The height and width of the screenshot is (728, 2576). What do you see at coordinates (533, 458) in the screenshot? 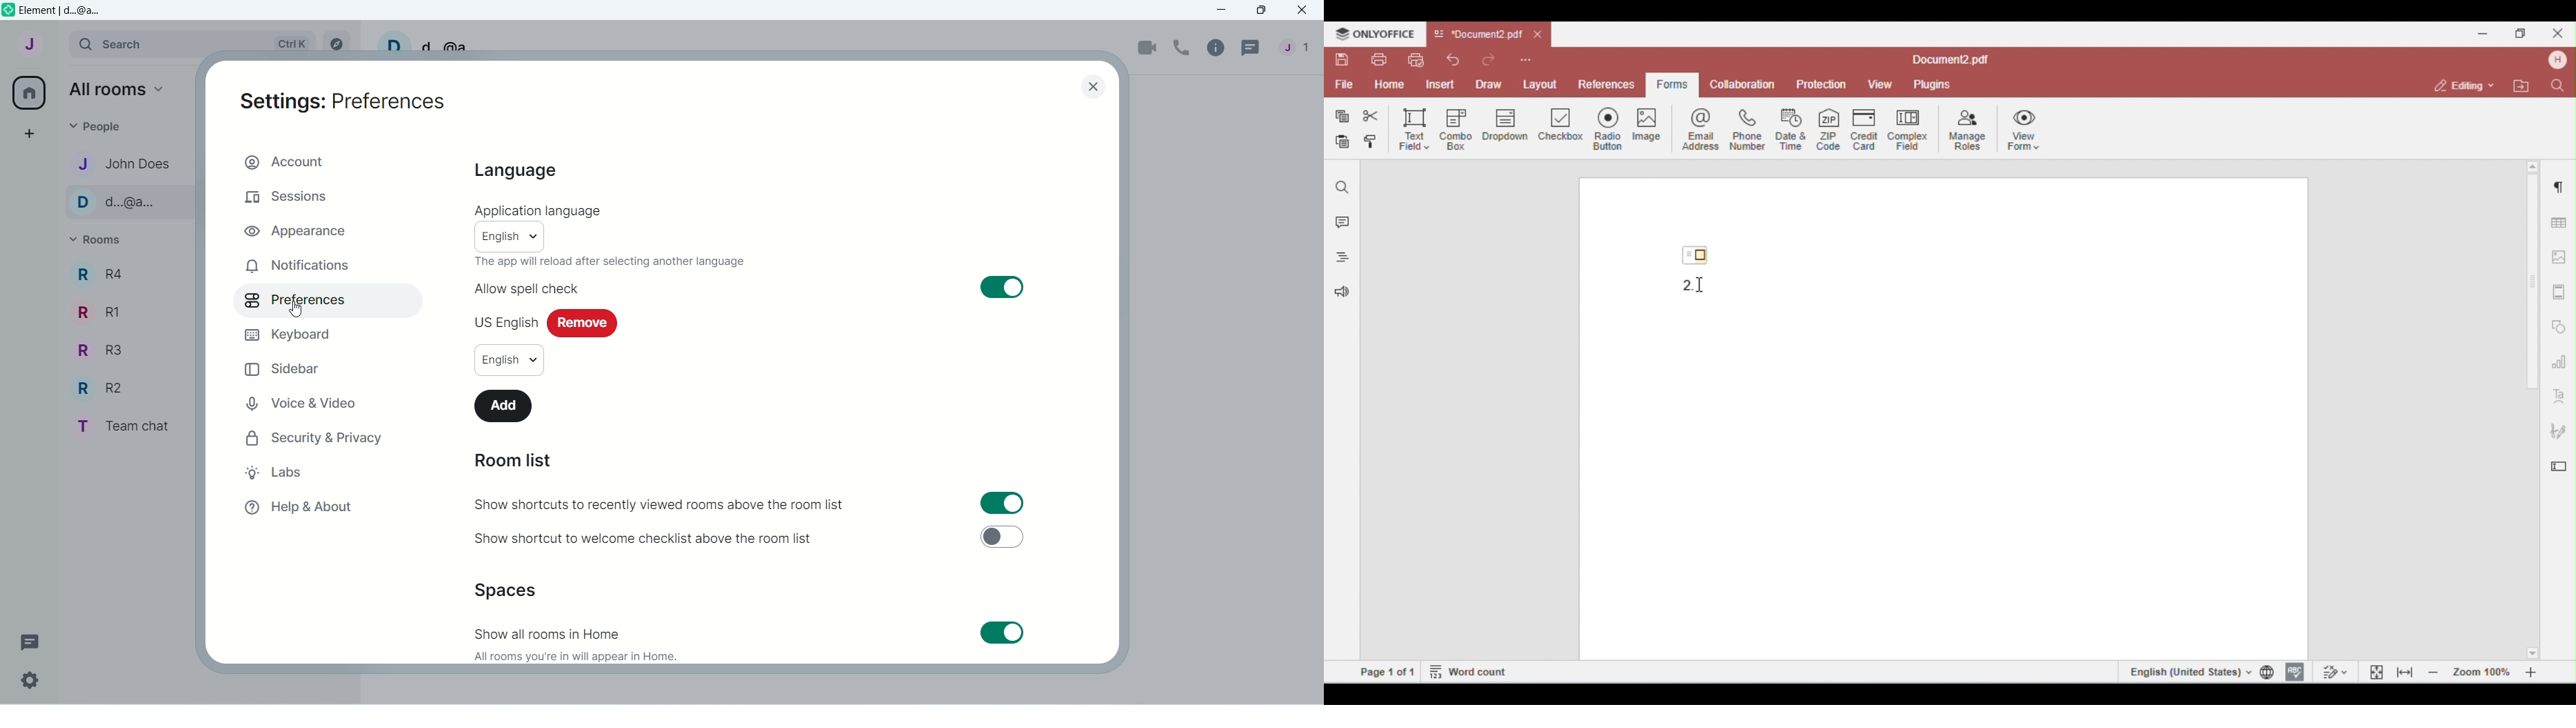
I see `Room list` at bounding box center [533, 458].